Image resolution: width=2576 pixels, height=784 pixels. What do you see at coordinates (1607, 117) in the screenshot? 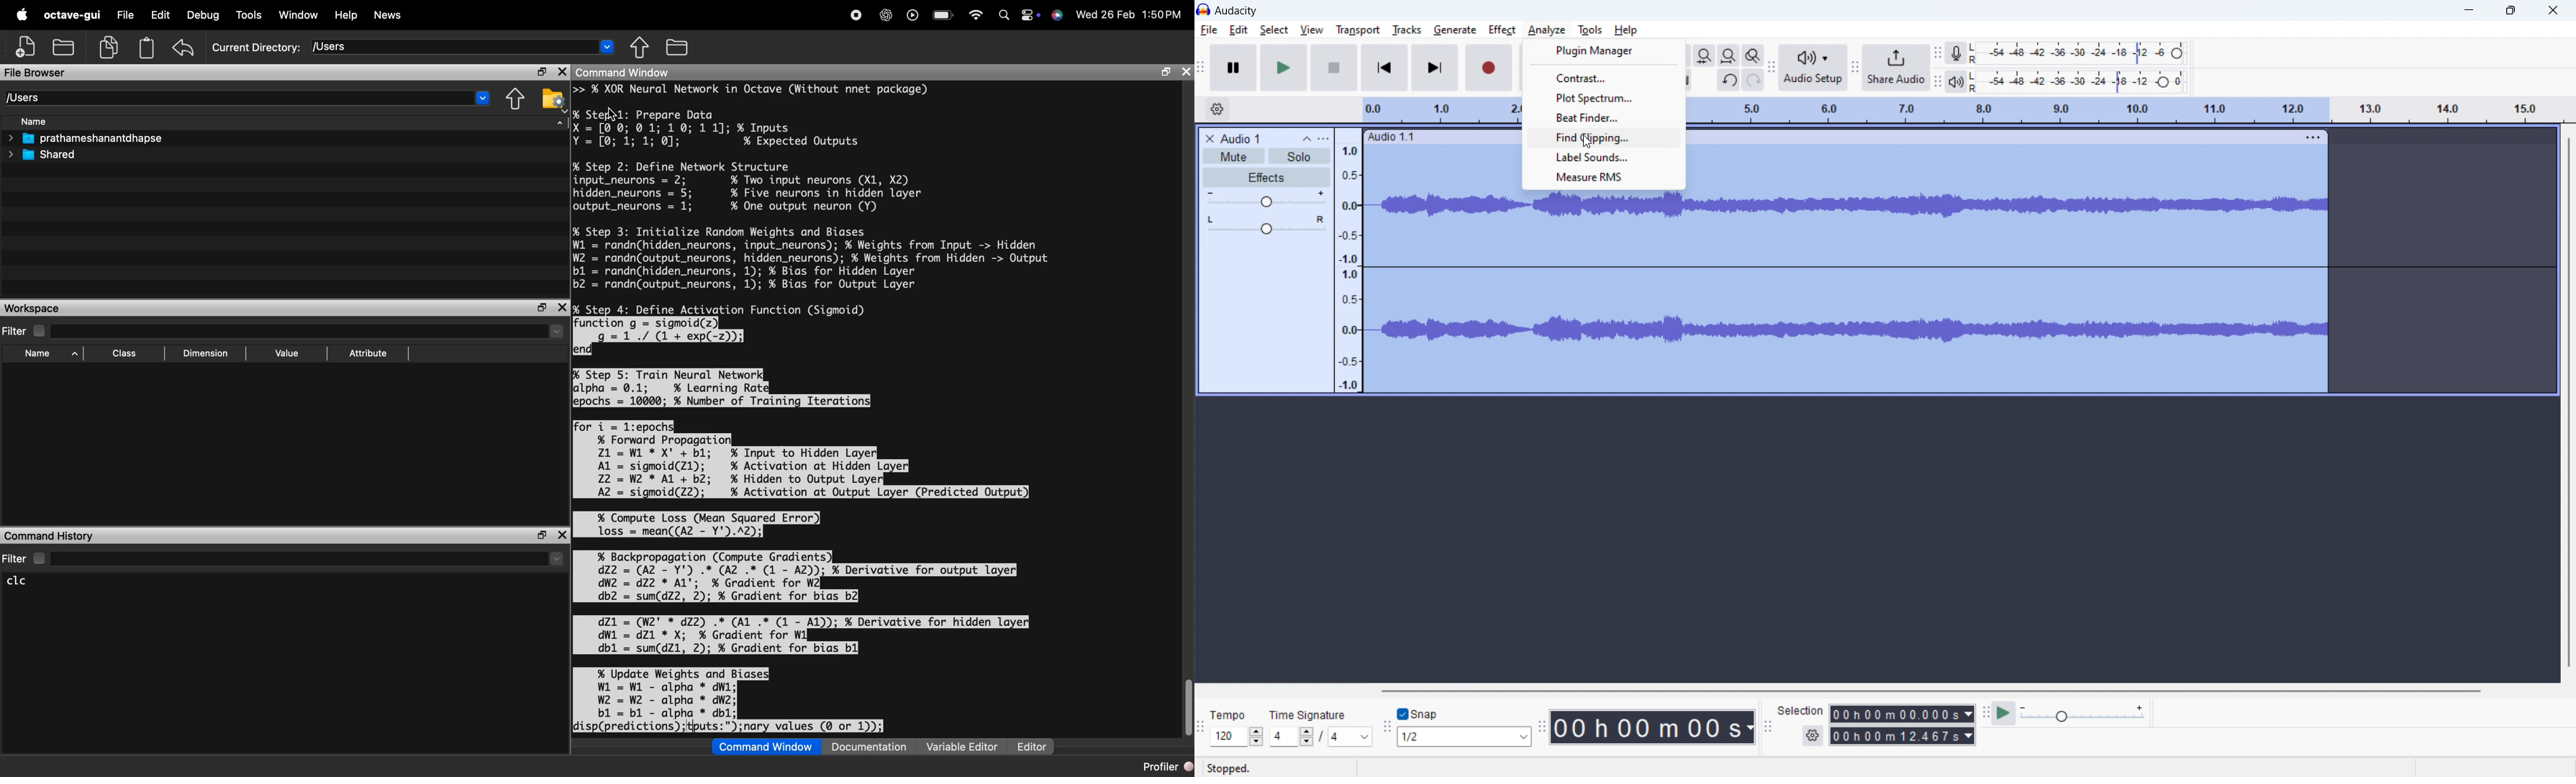
I see `beat finder` at bounding box center [1607, 117].